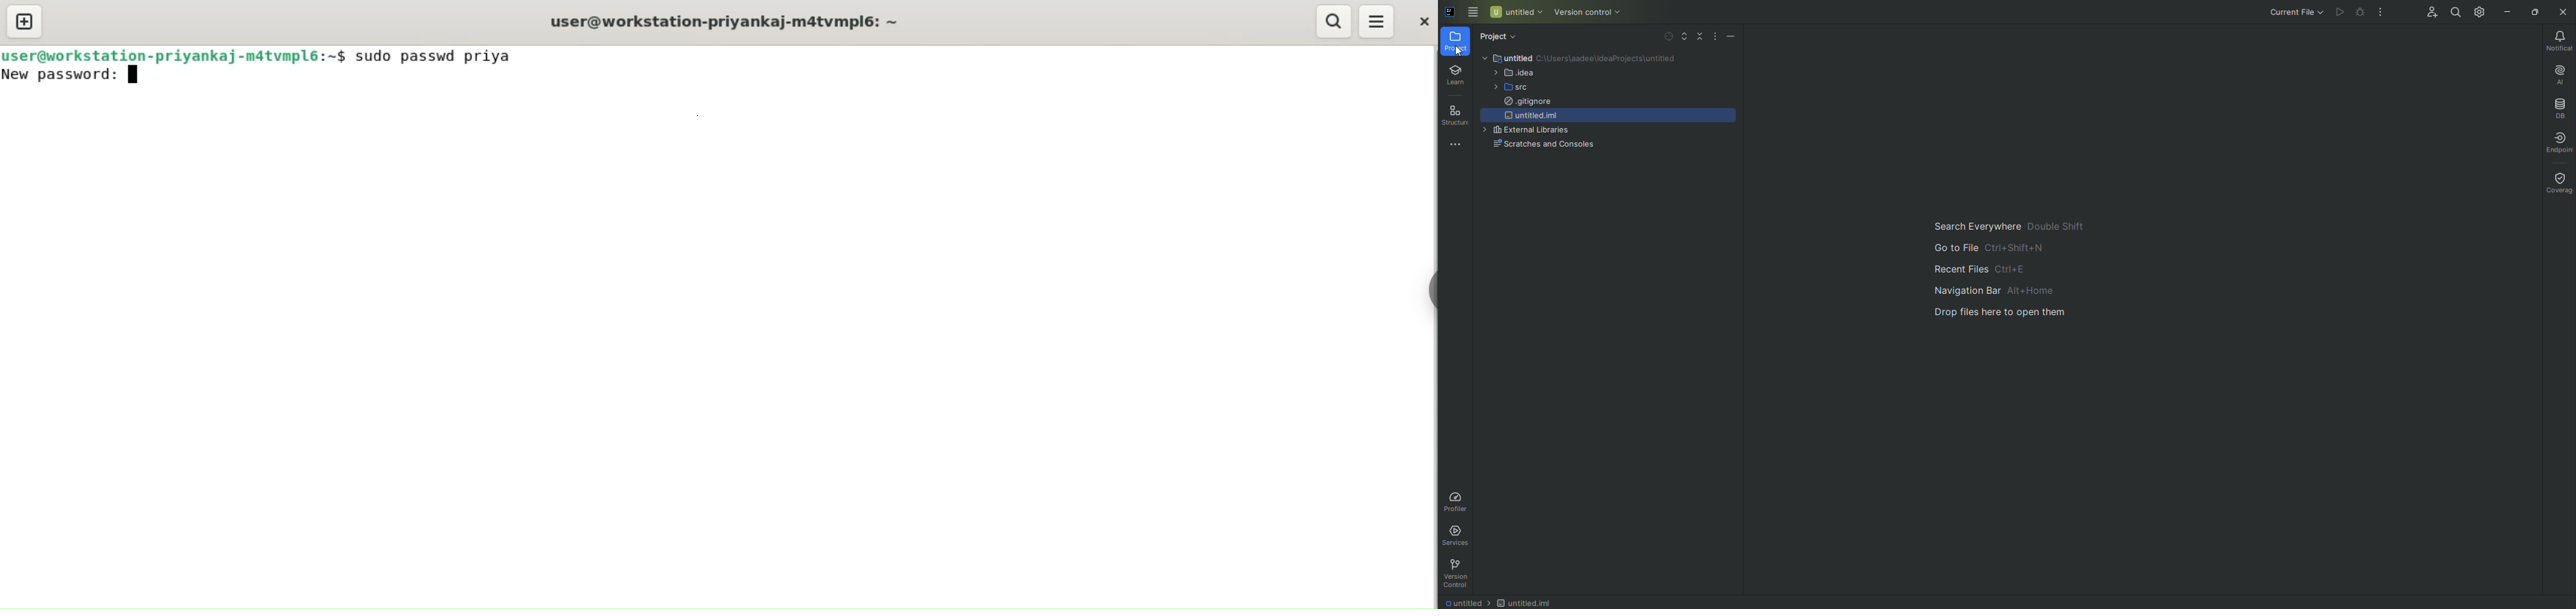 The image size is (2576, 616). What do you see at coordinates (1452, 144) in the screenshot?
I see `More Tools` at bounding box center [1452, 144].